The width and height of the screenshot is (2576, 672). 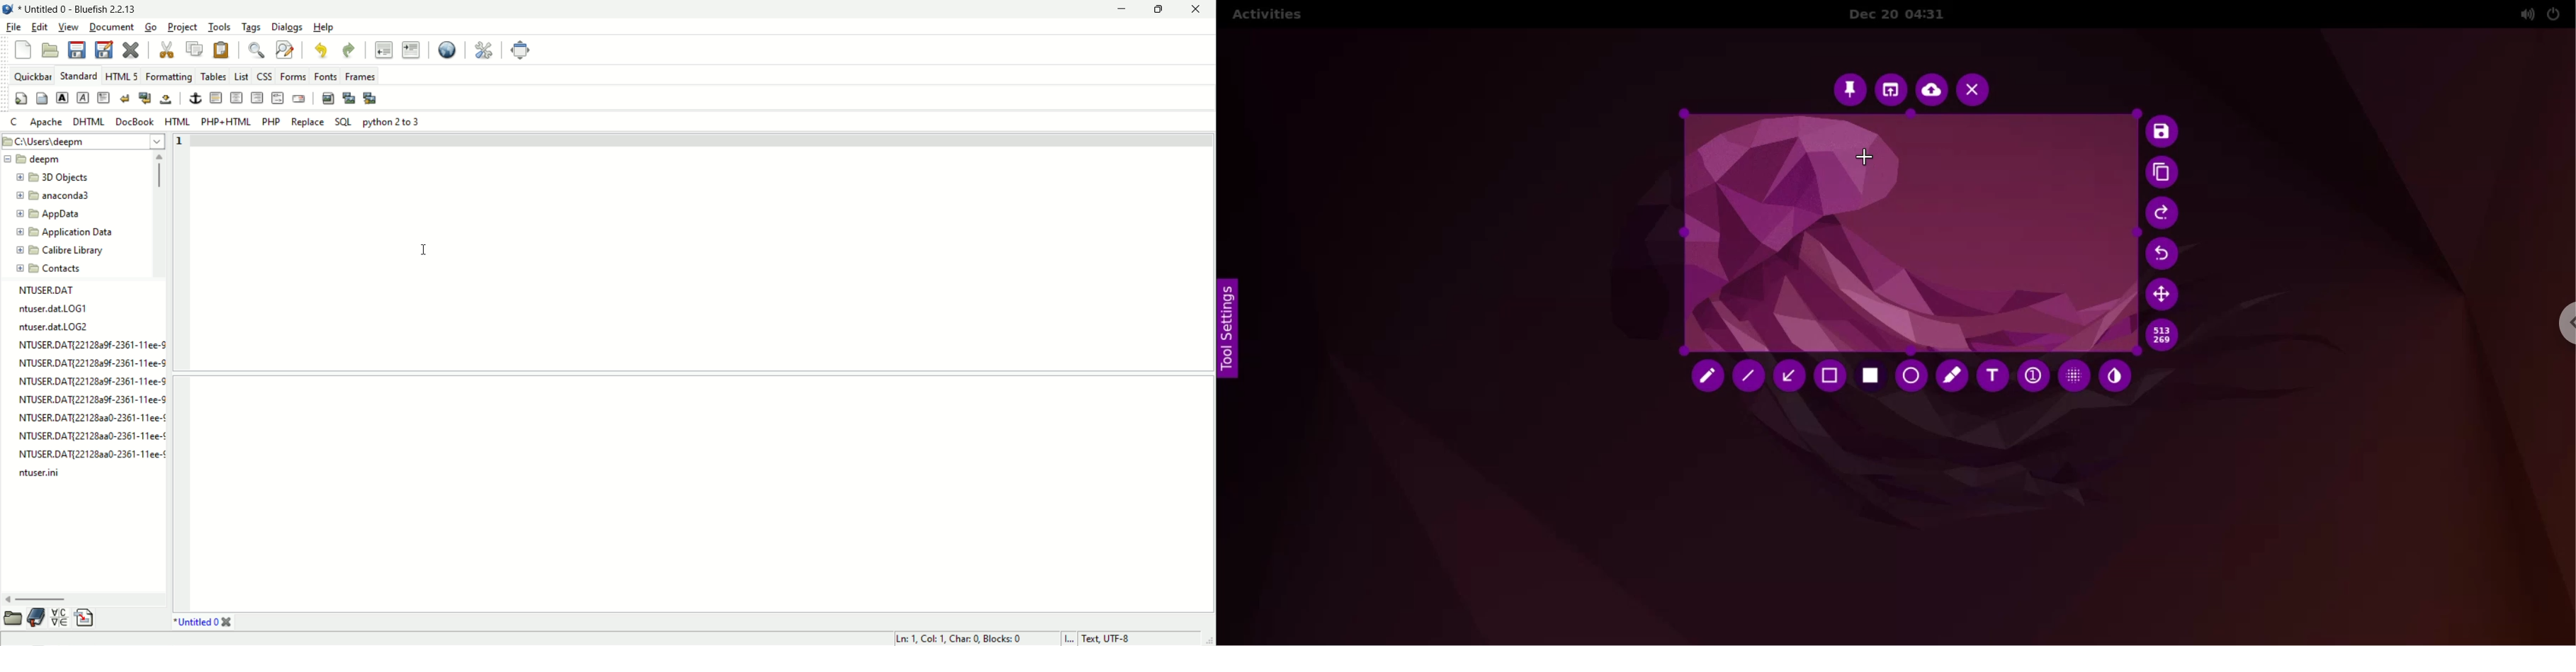 I want to click on fullscreen, so click(x=521, y=50).